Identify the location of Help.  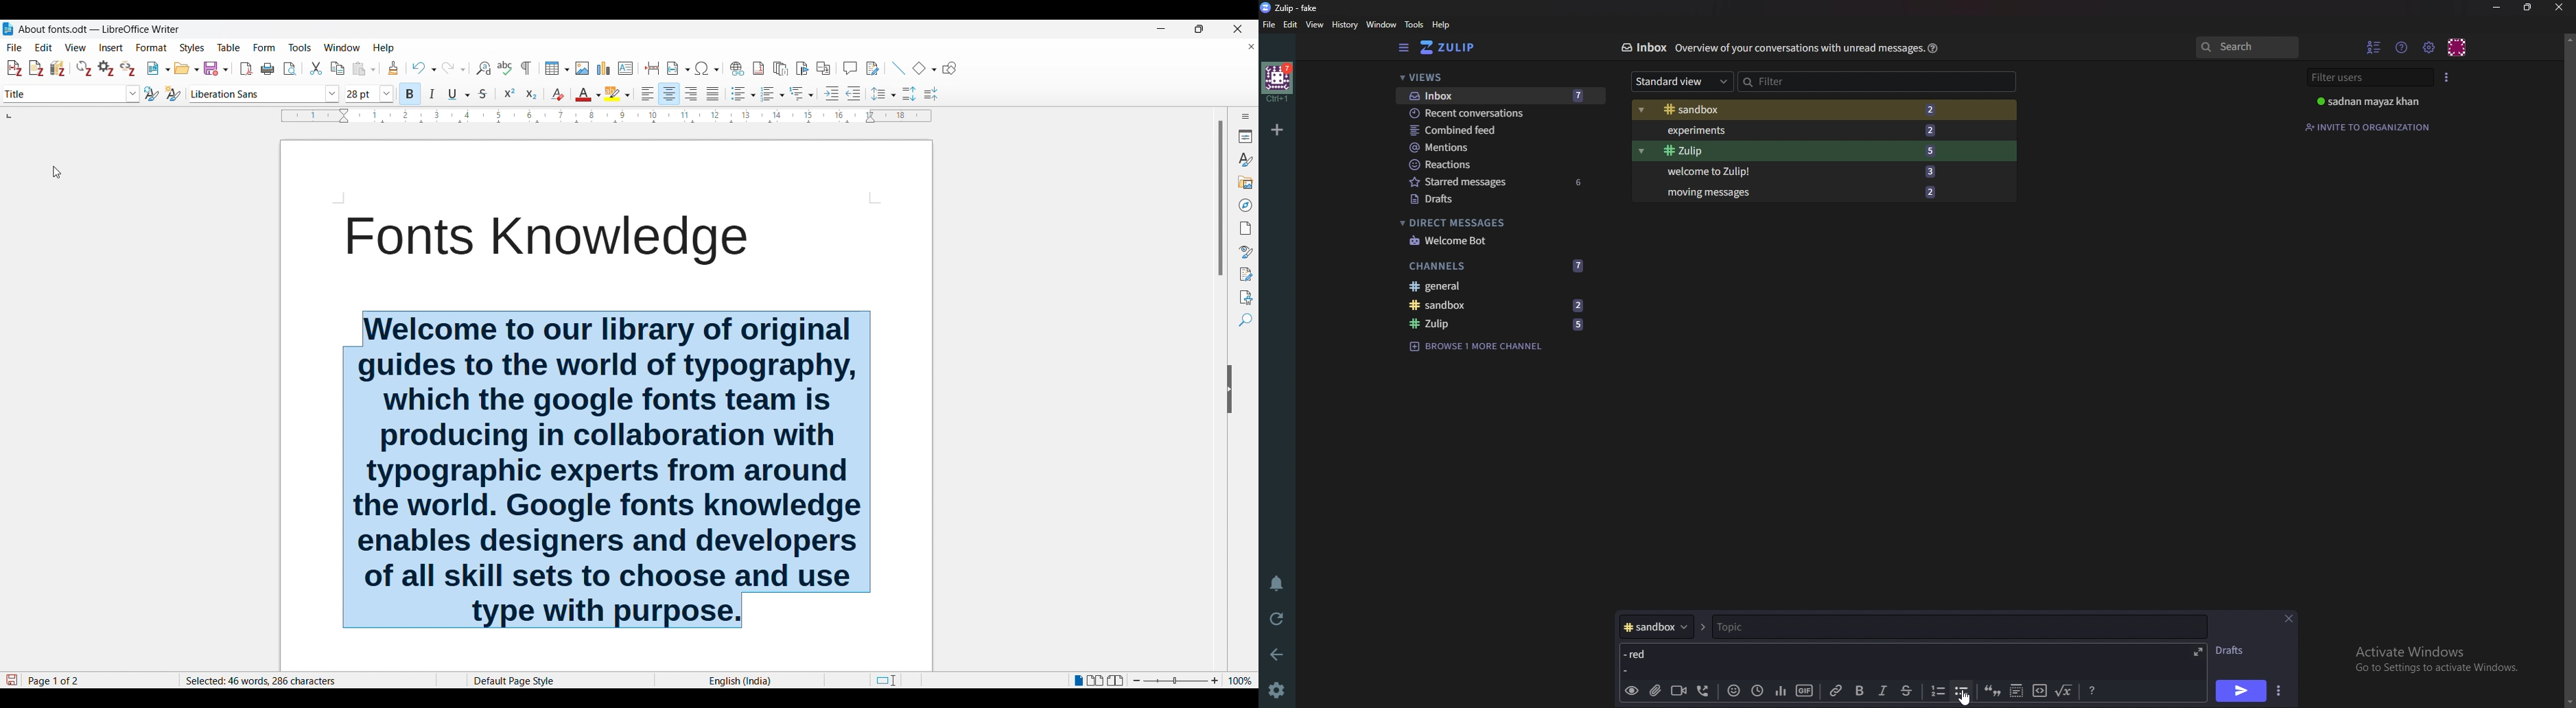
(1934, 47).